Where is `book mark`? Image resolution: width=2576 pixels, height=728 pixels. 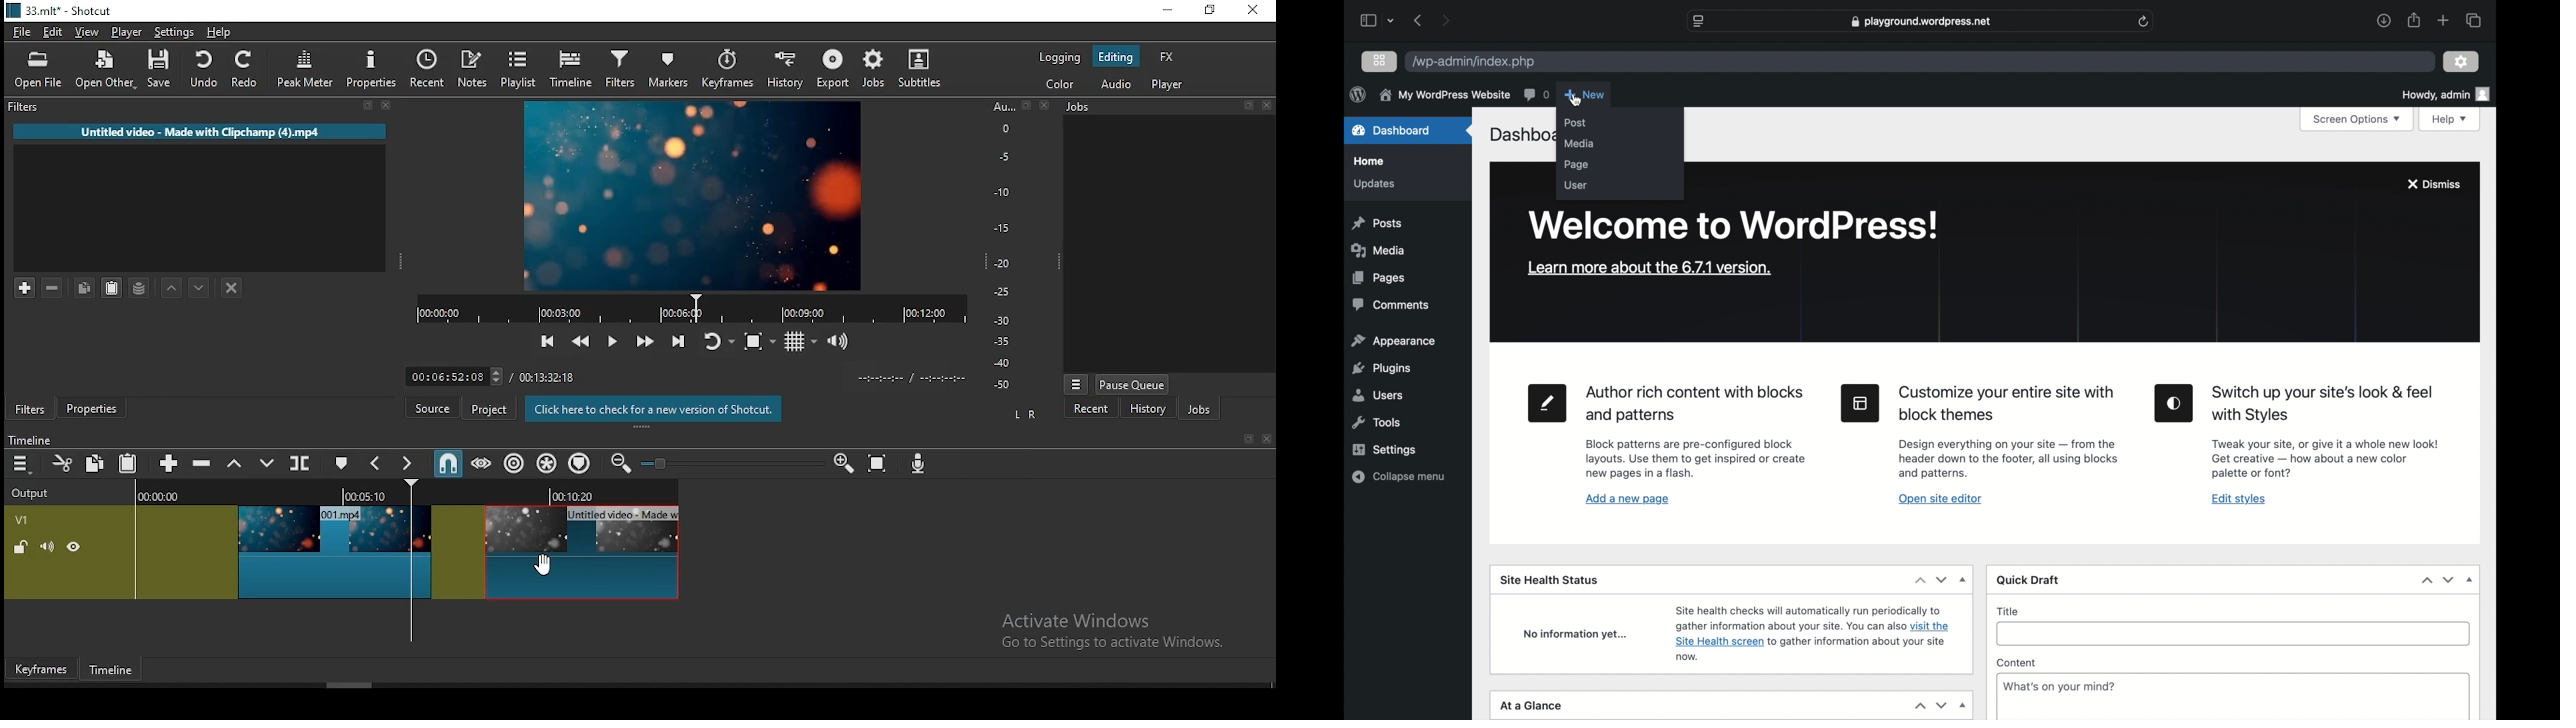 book mark is located at coordinates (1245, 440).